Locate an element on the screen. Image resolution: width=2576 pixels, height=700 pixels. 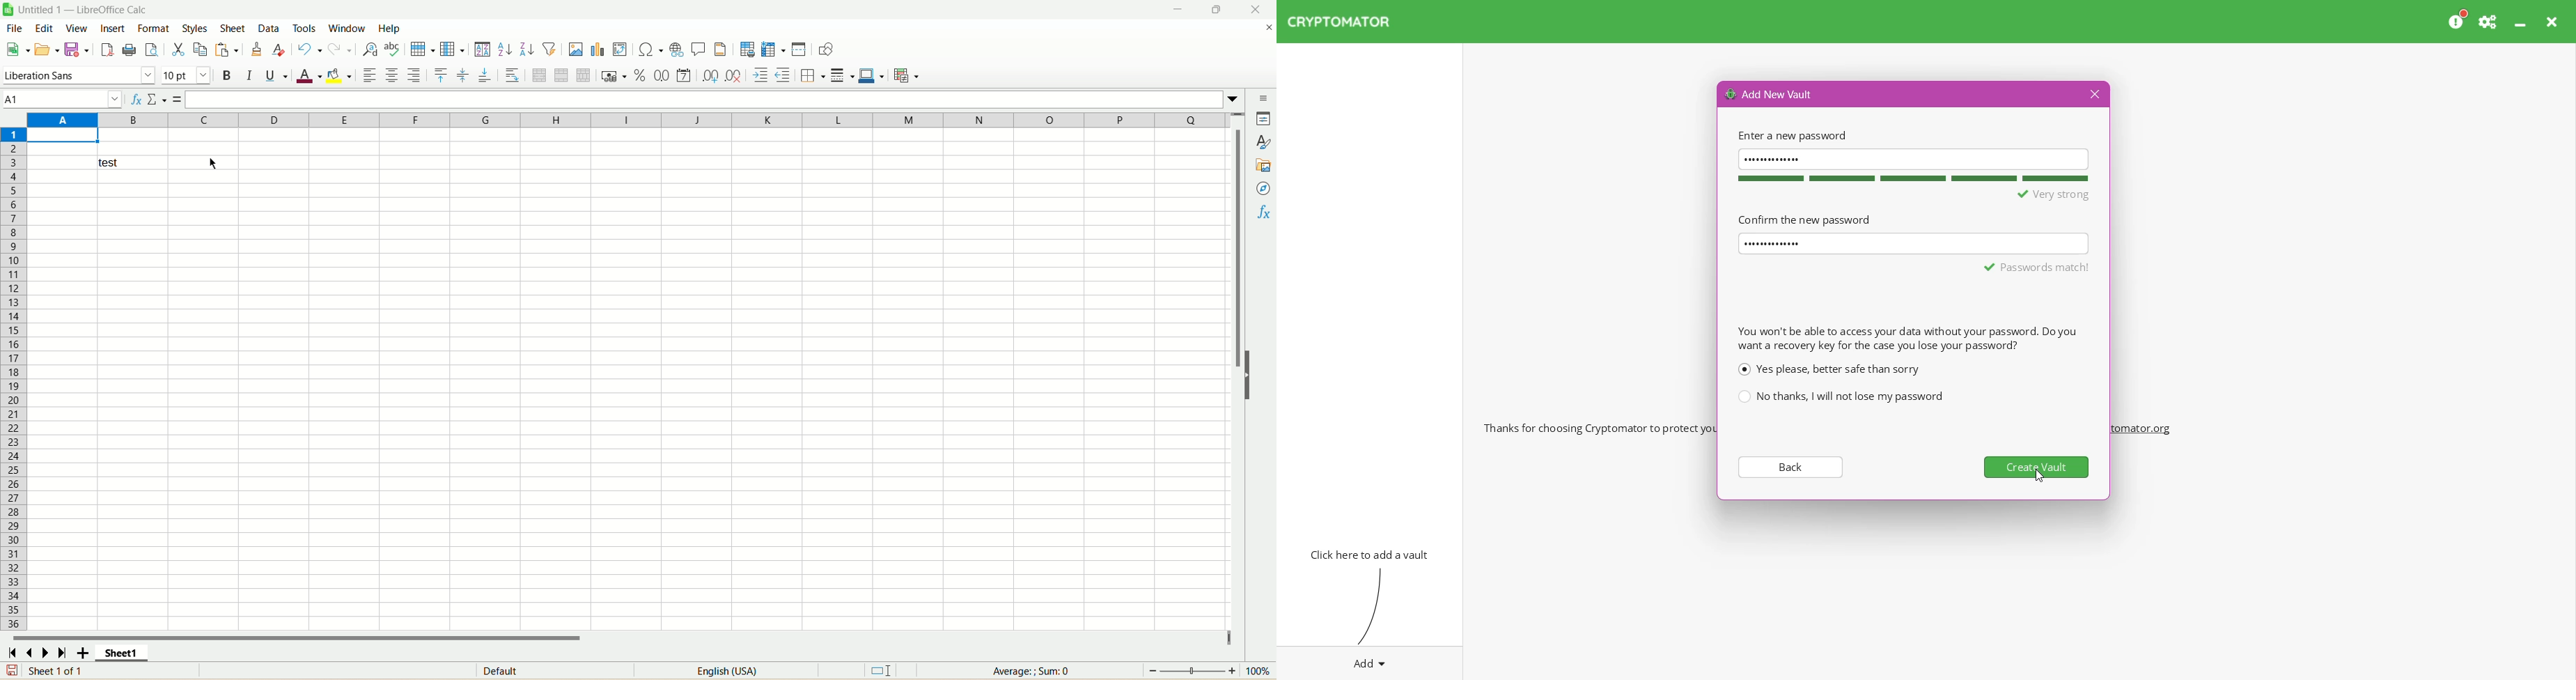
format is located at coordinates (153, 28).